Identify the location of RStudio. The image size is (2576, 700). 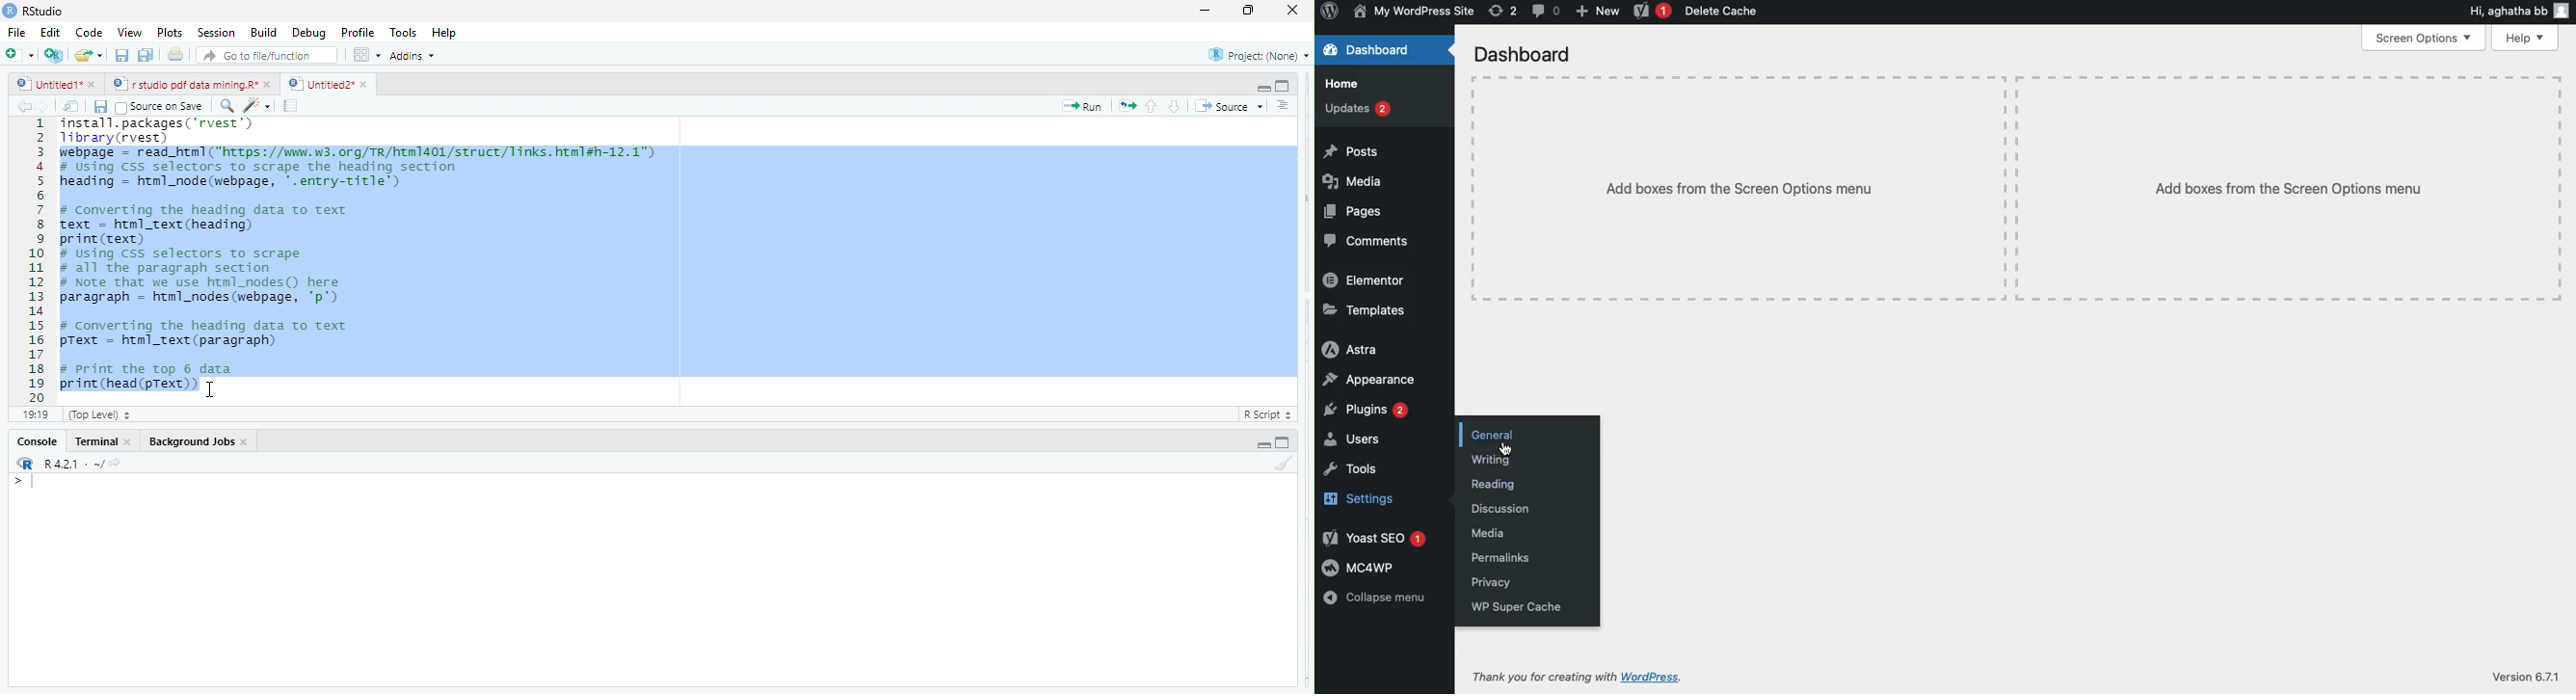
(49, 10).